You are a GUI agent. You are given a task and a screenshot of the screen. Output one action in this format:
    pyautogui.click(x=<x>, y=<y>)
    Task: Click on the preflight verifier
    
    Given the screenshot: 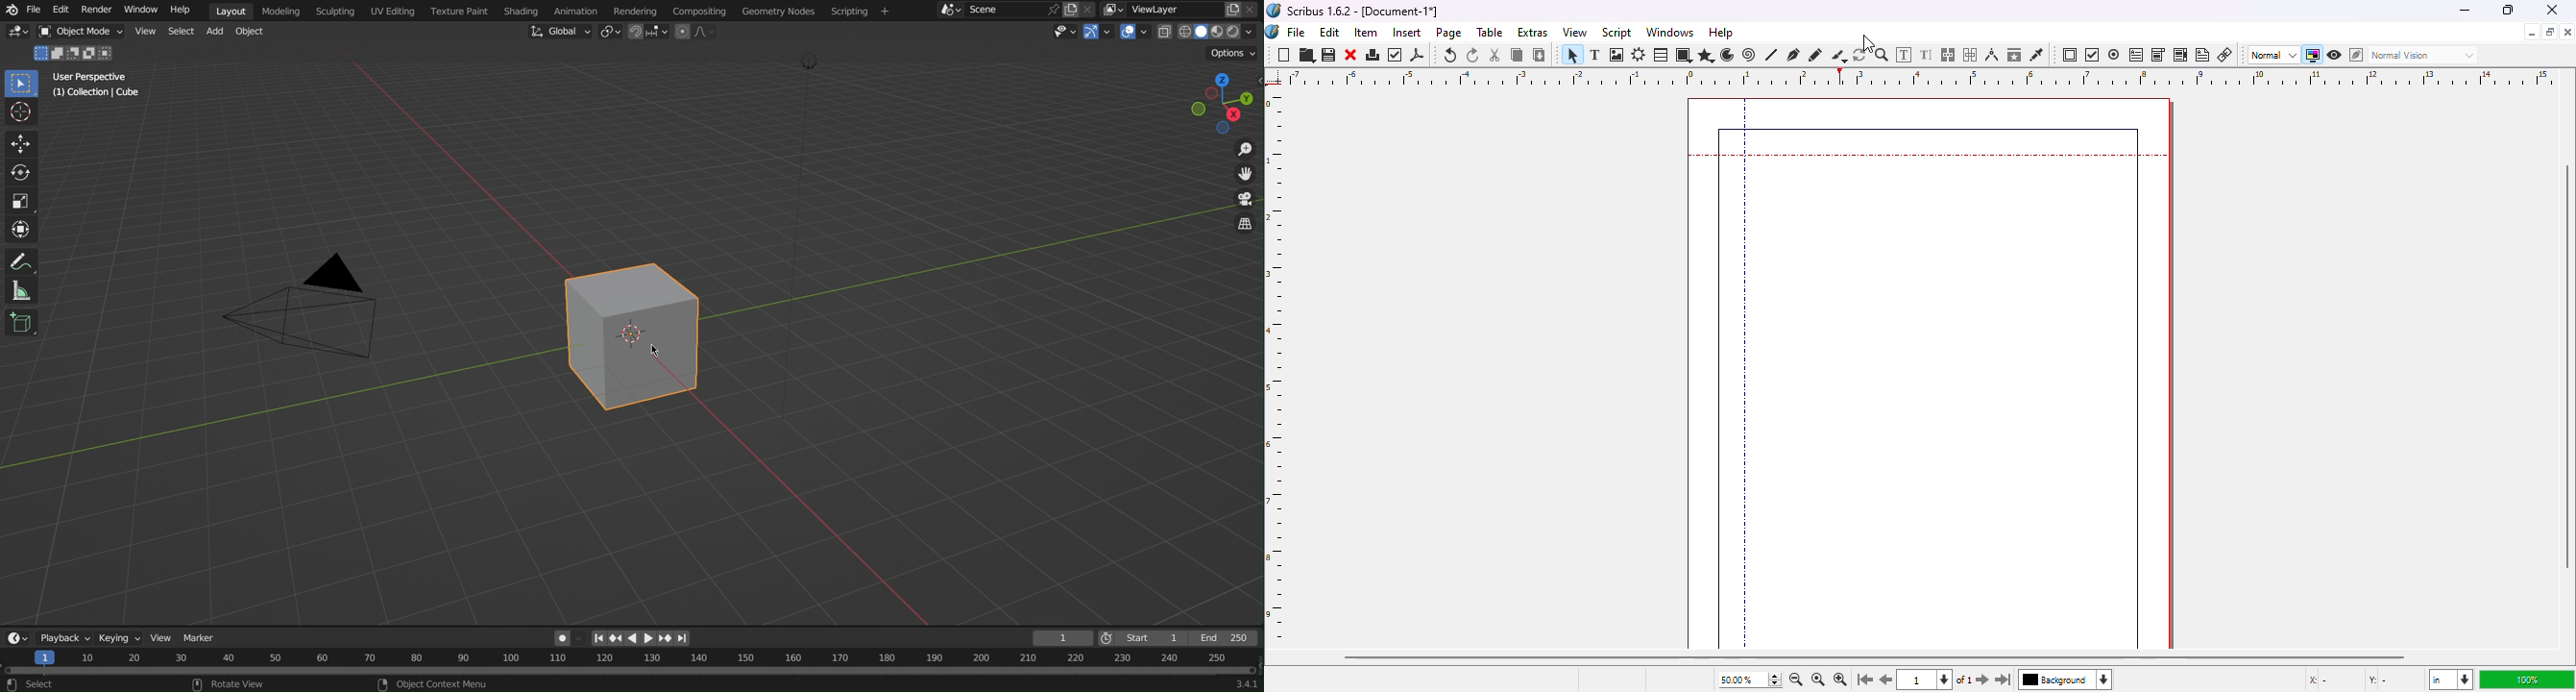 What is the action you would take?
    pyautogui.click(x=1397, y=55)
    